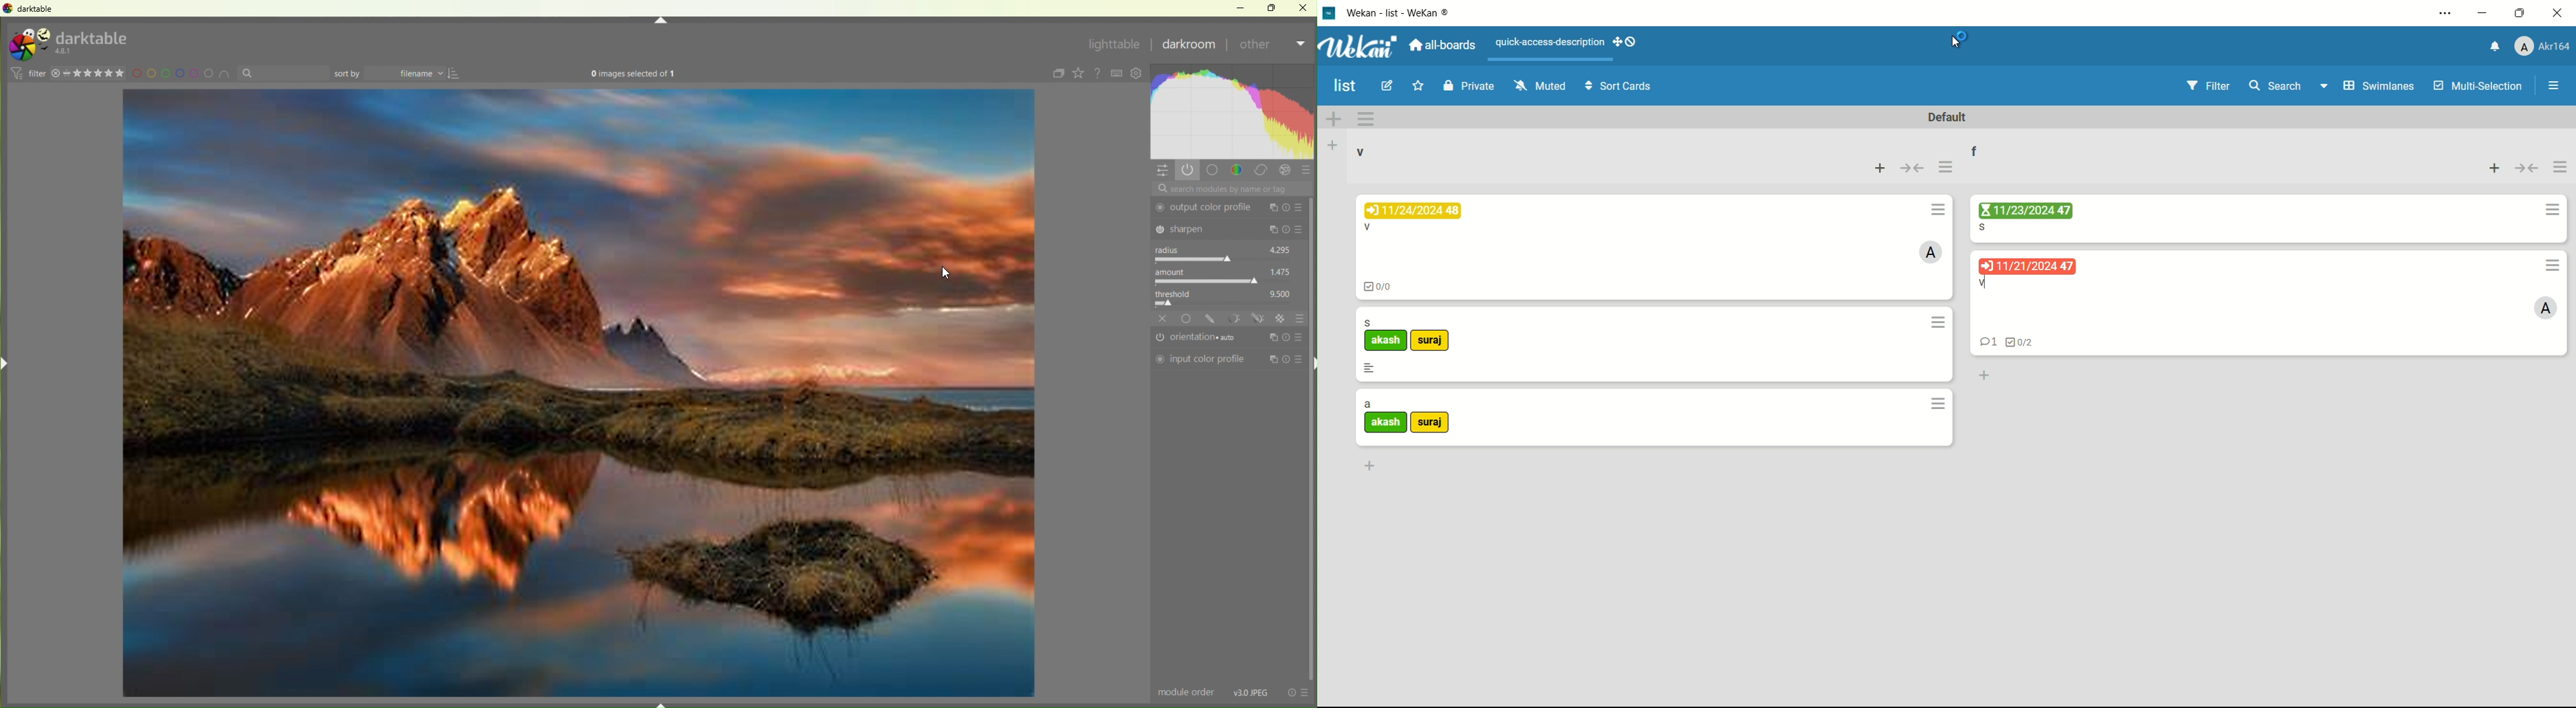  I want to click on Effects, so click(1281, 318).